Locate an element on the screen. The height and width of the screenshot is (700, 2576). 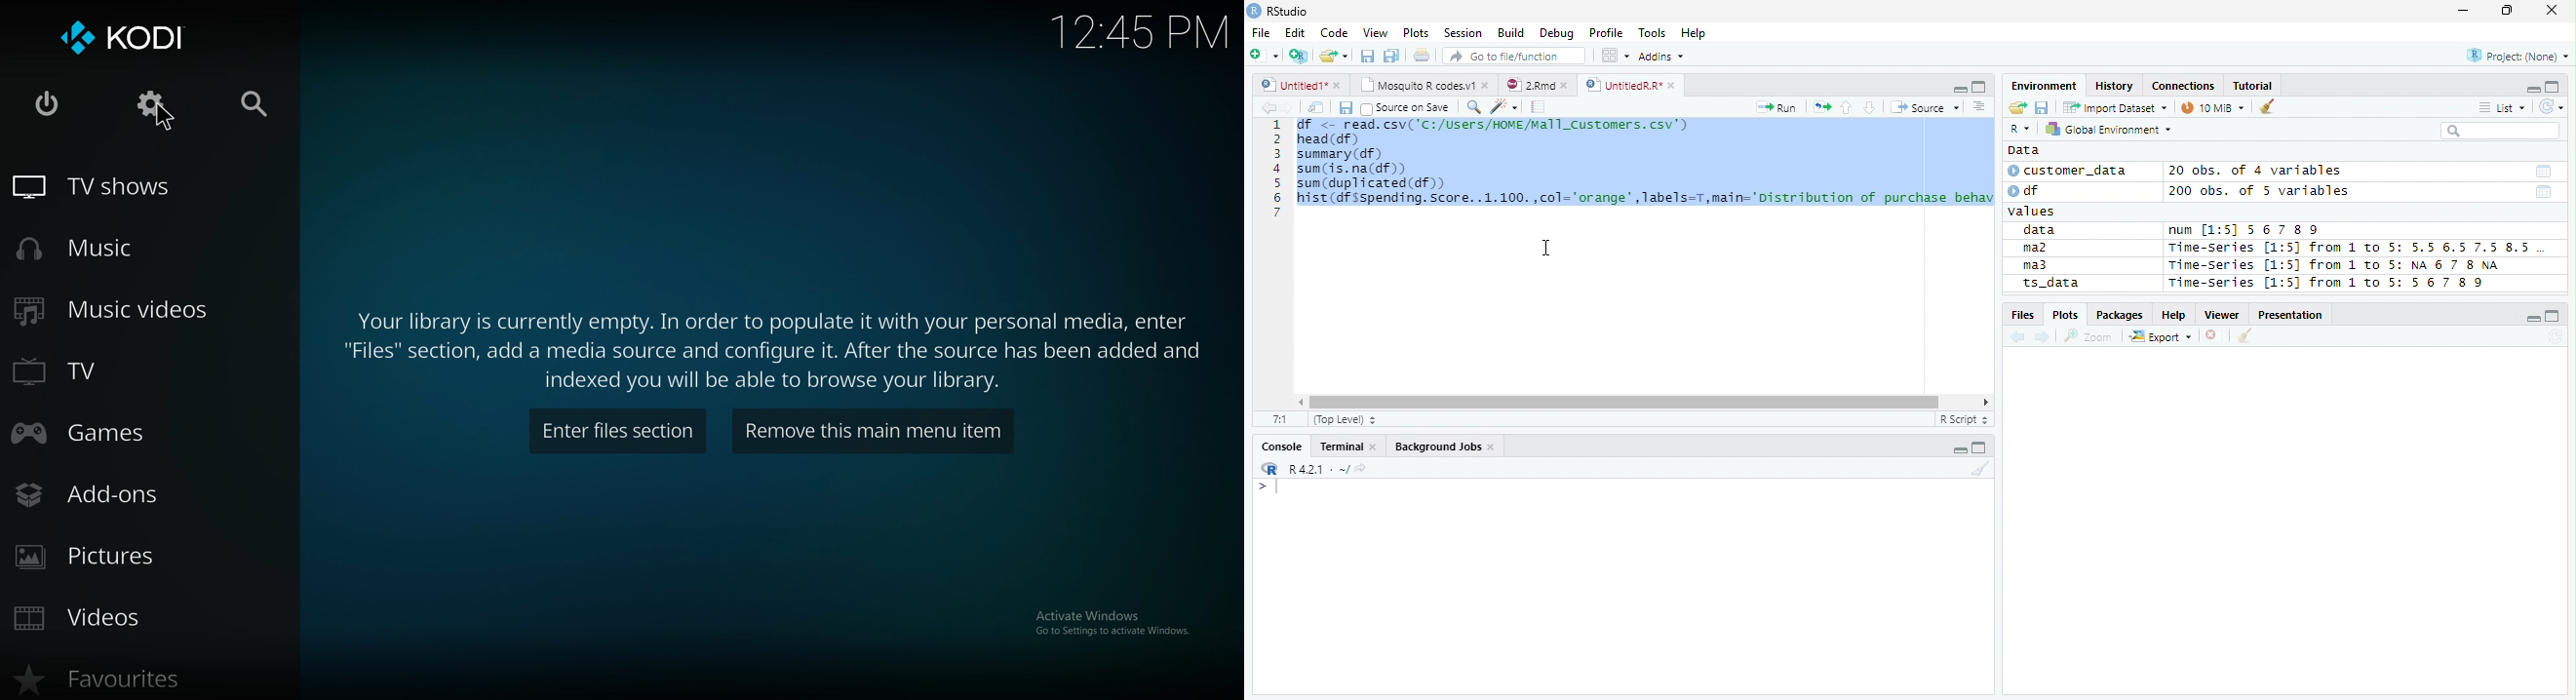
R is located at coordinates (2019, 130).